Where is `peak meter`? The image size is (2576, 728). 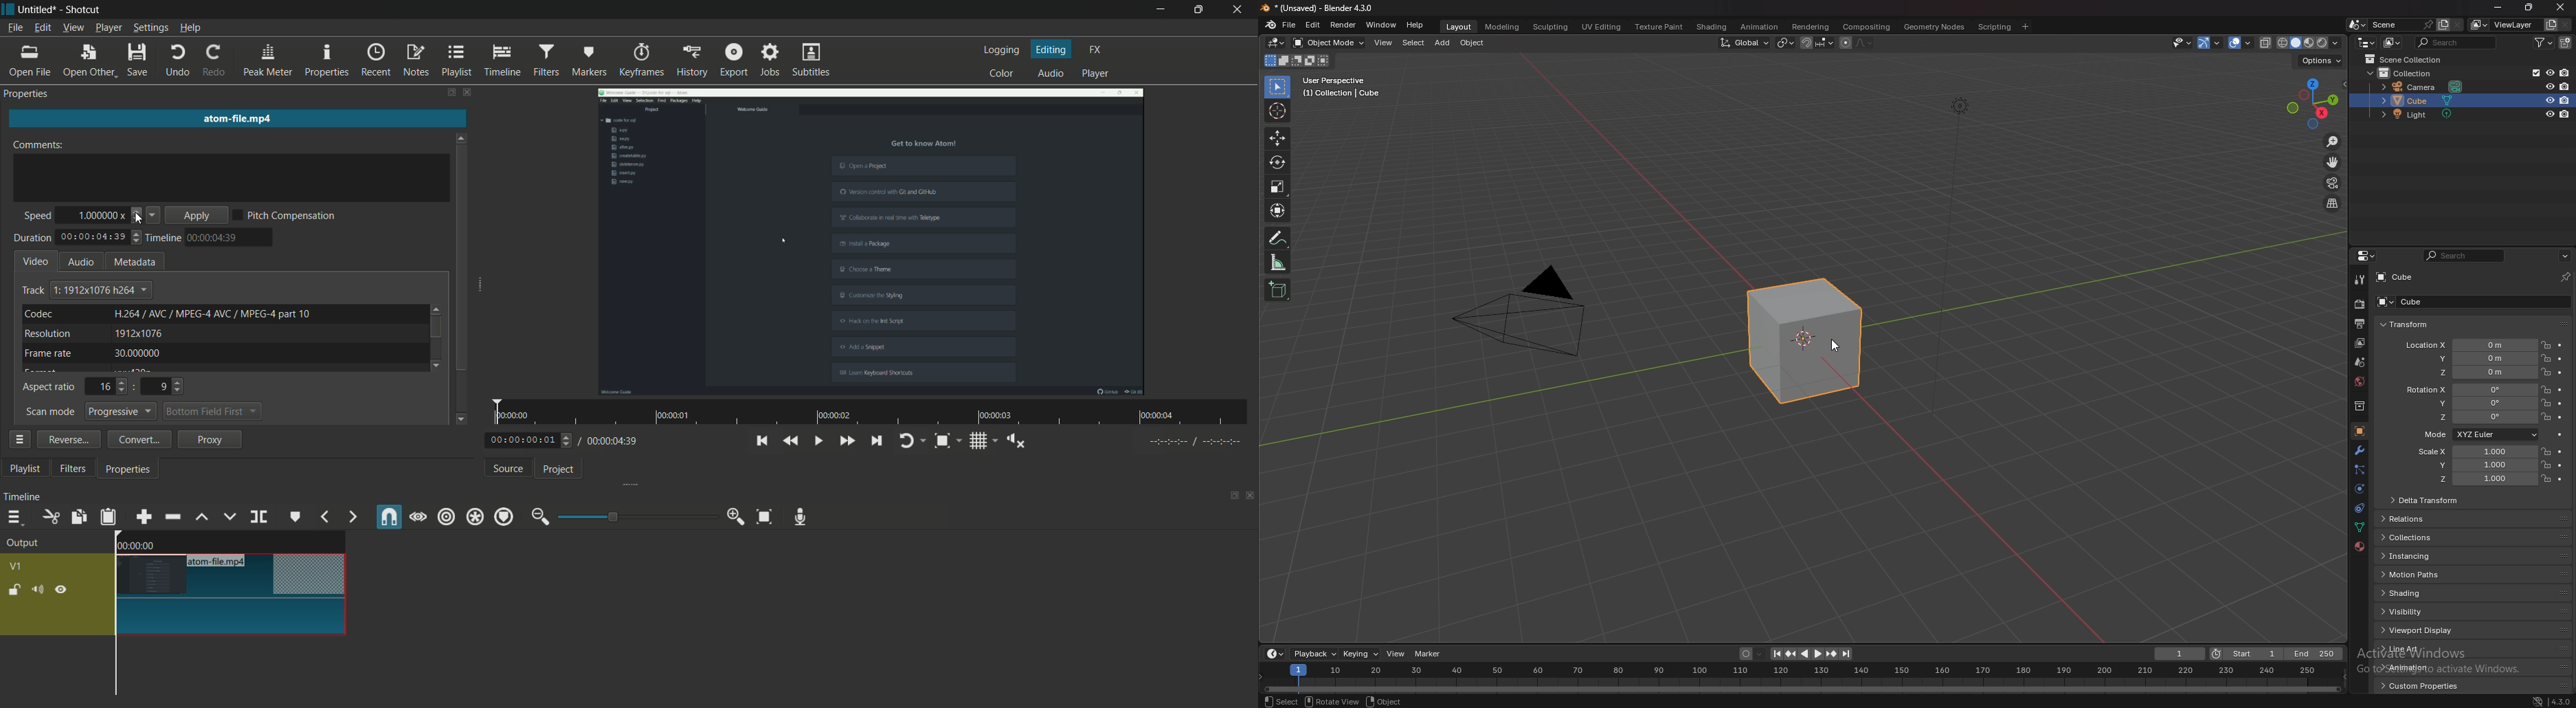 peak meter is located at coordinates (267, 60).